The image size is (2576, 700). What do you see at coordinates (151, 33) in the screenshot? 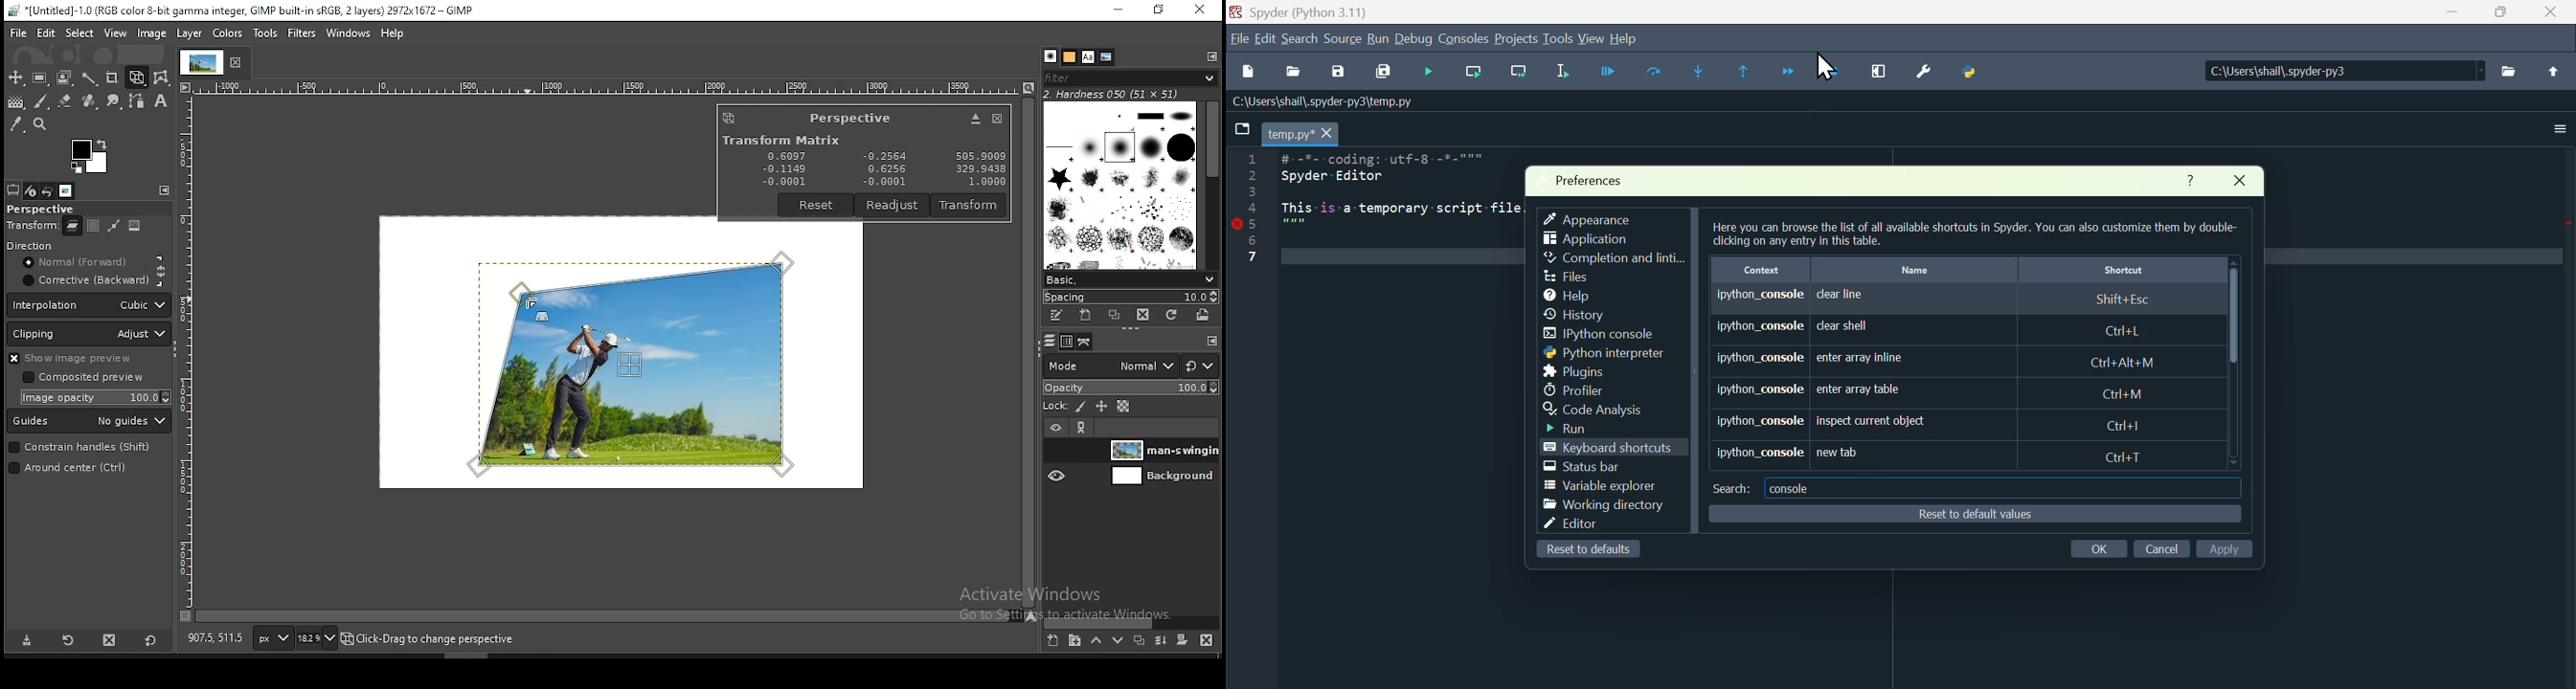
I see `image` at bounding box center [151, 33].